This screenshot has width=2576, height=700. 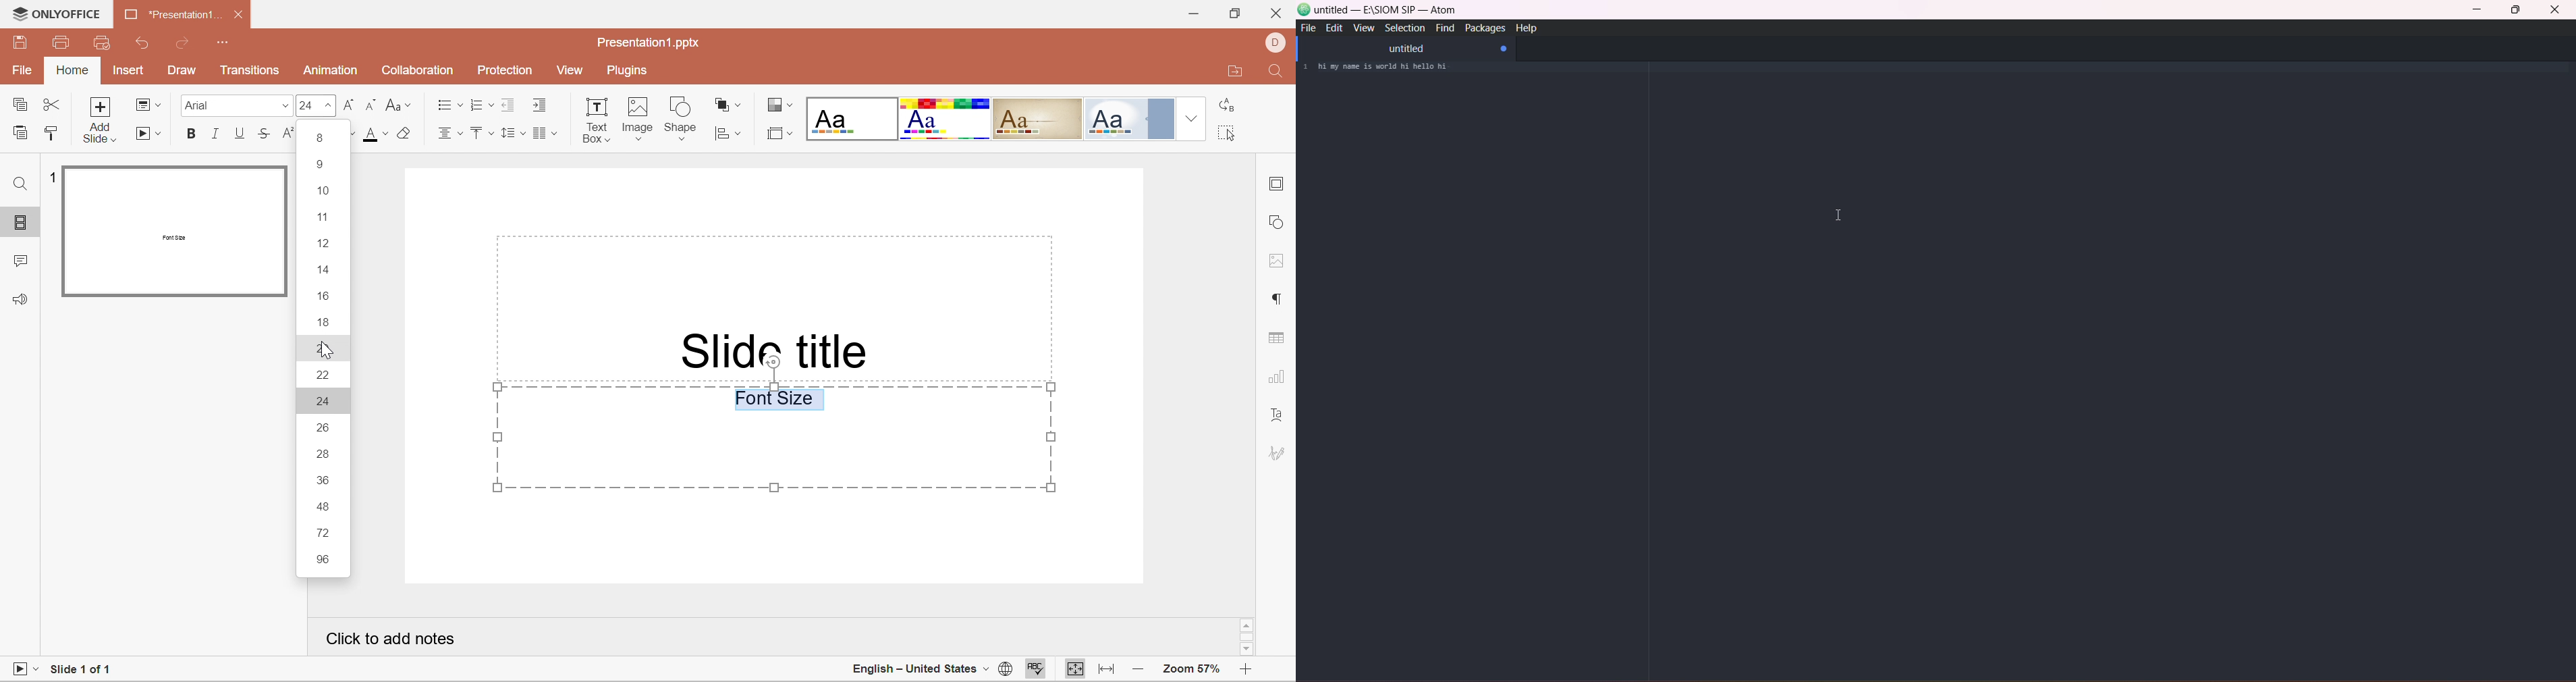 I want to click on table settings, so click(x=1280, y=341).